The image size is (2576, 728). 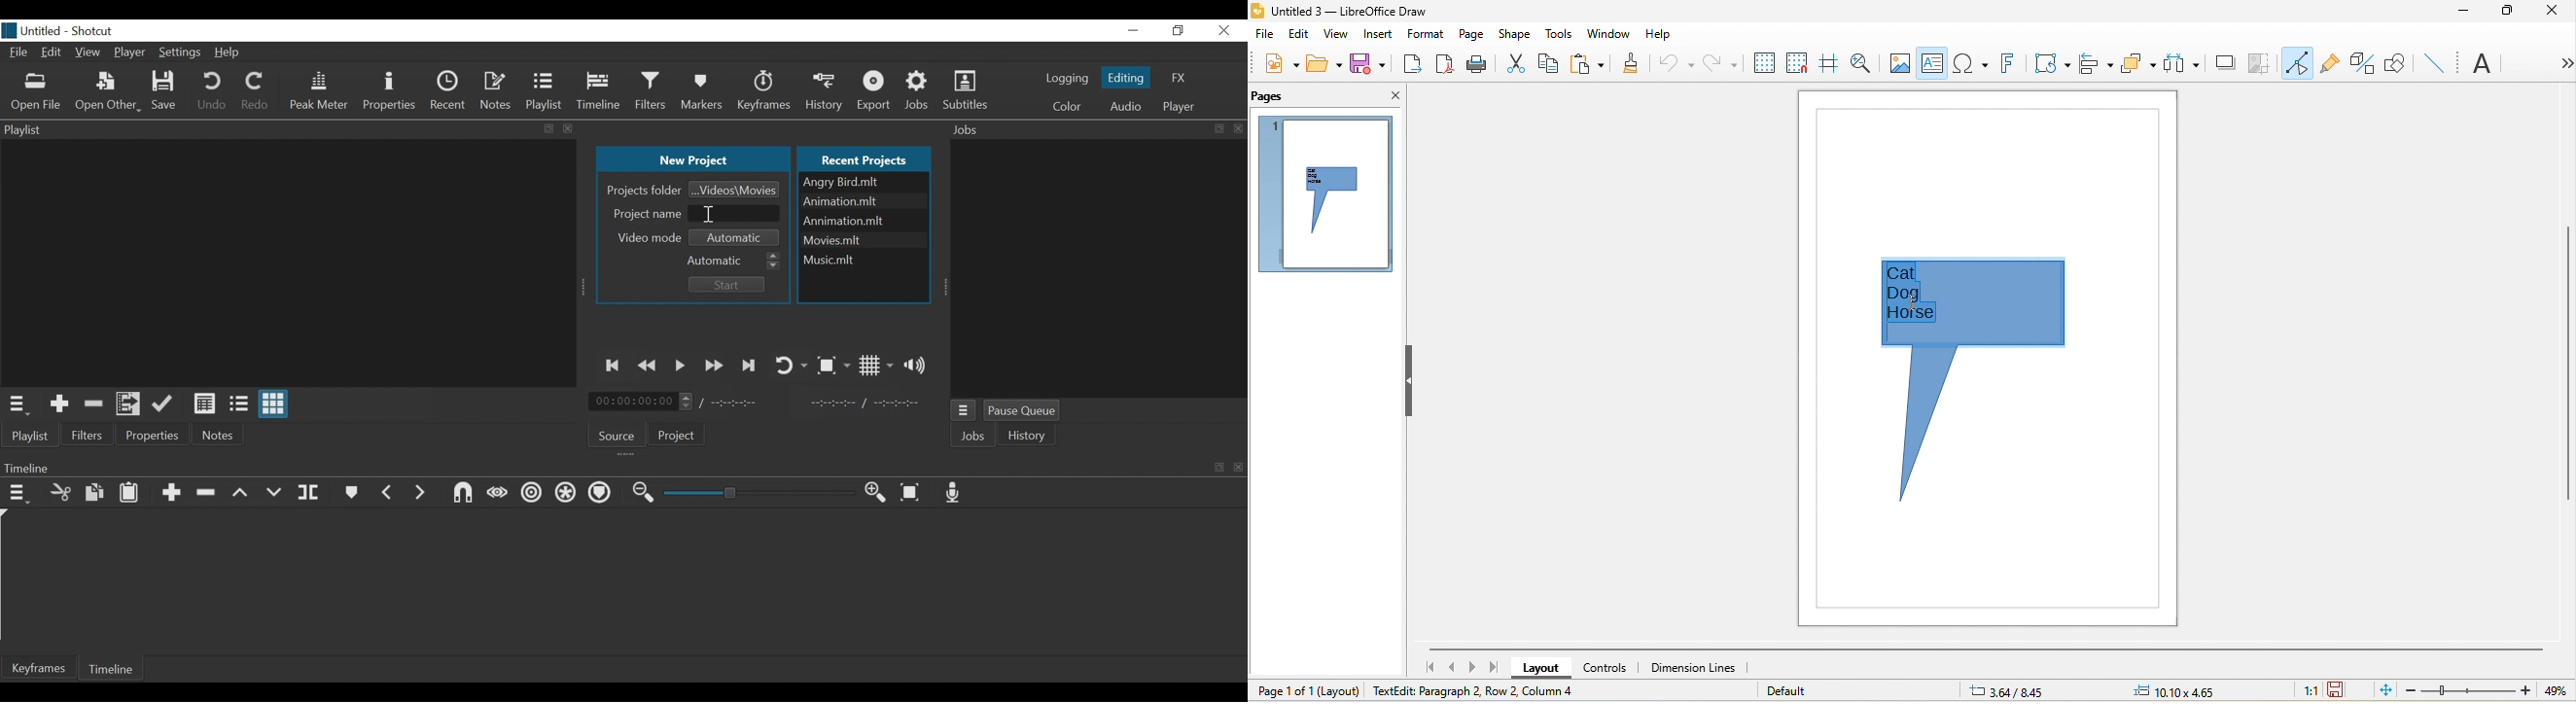 I want to click on Ripple all tracks, so click(x=566, y=494).